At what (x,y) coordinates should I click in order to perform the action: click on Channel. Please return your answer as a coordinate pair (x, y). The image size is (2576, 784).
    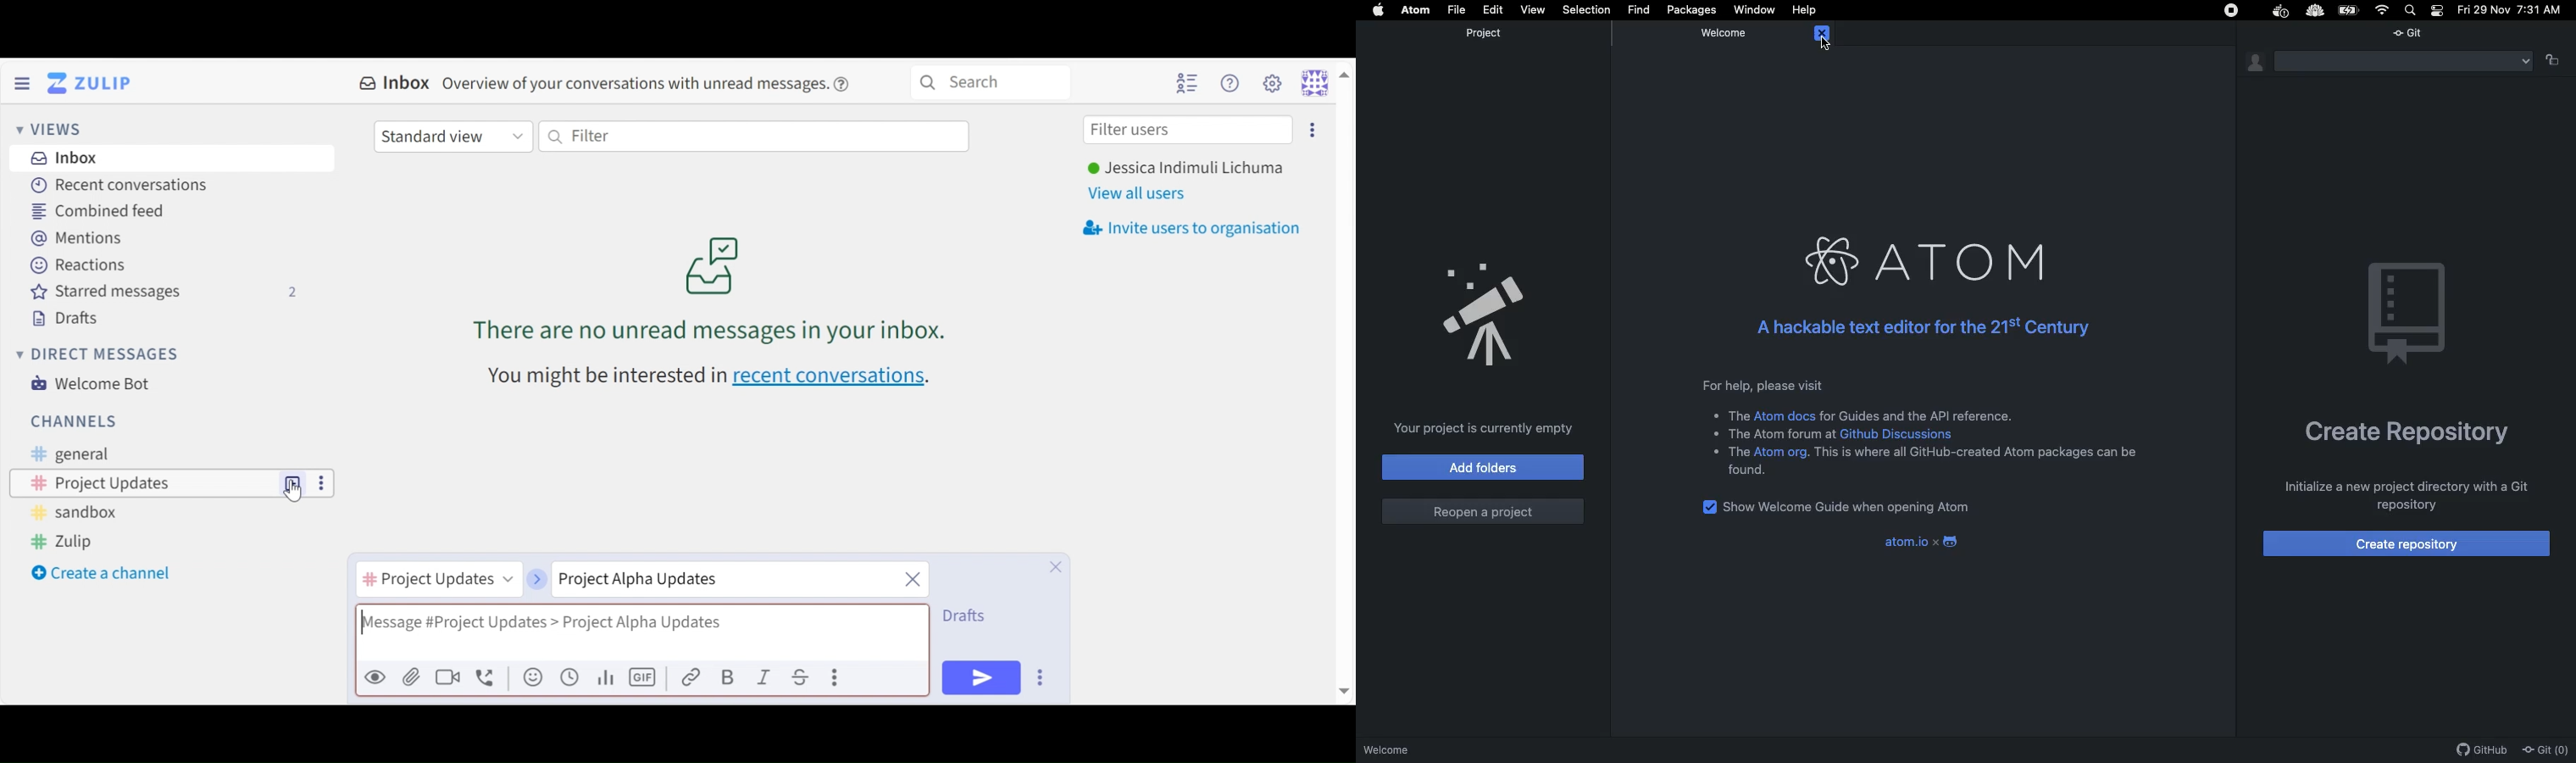
    Looking at the image, I should click on (74, 420).